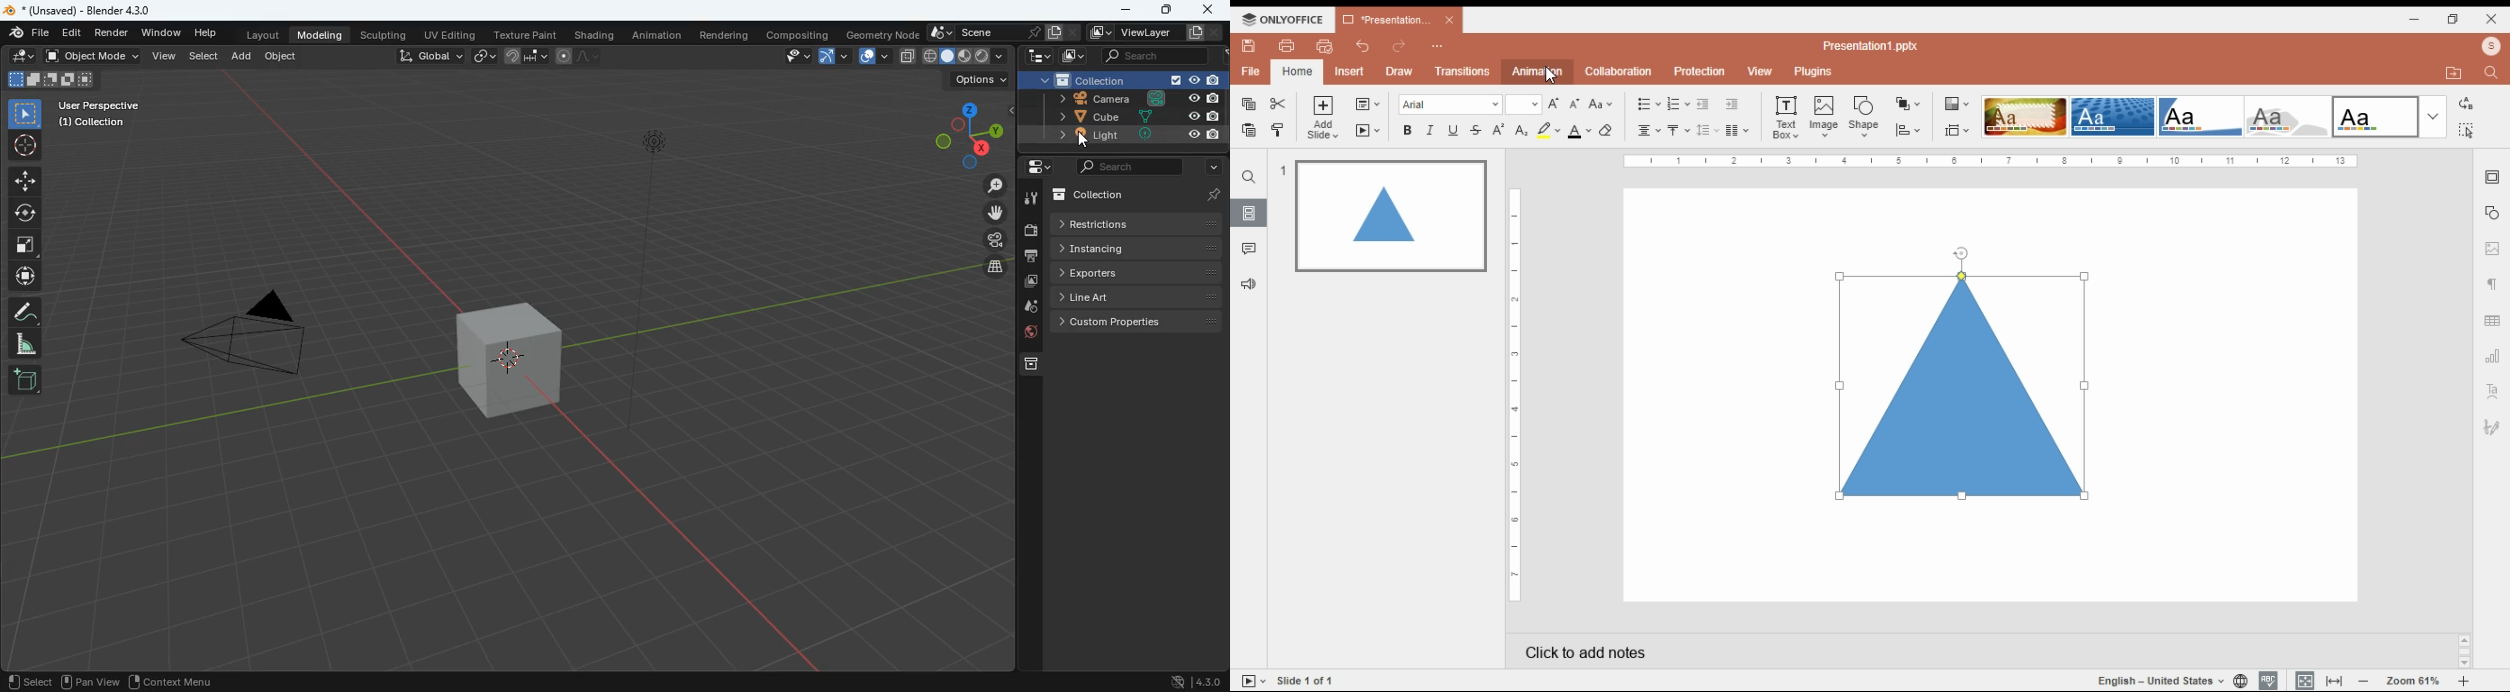  I want to click on line spacing, so click(1709, 130).